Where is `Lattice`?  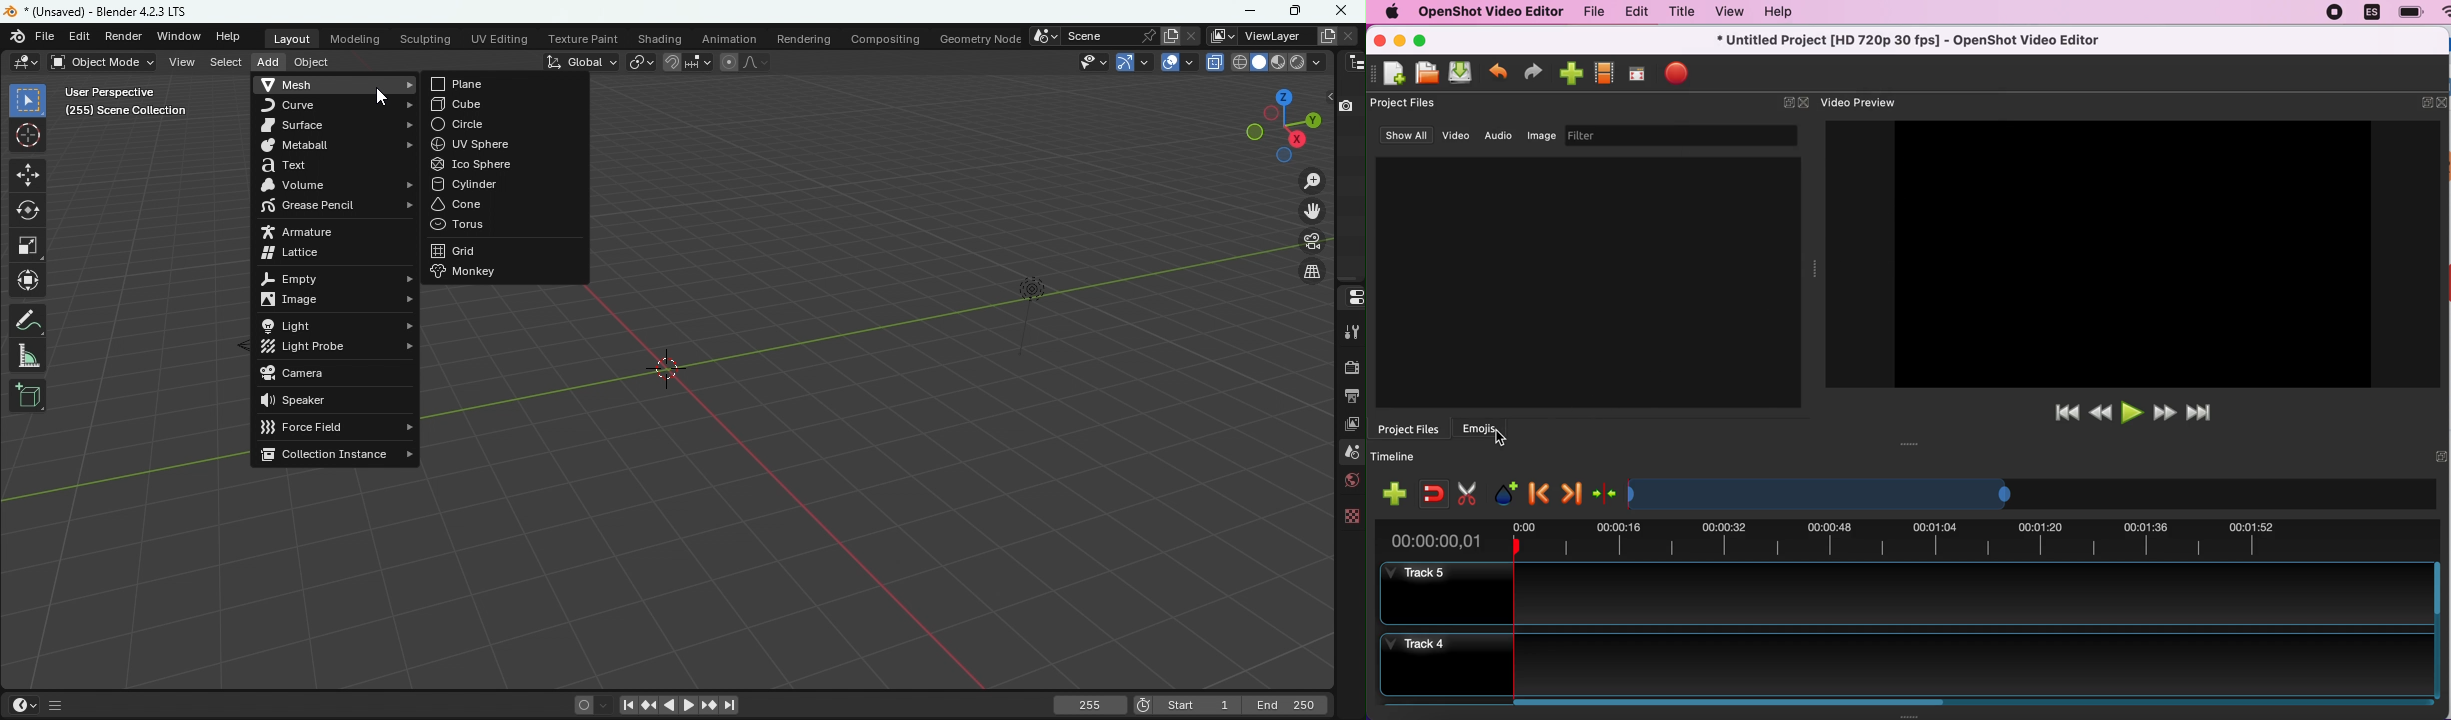
Lattice is located at coordinates (336, 254).